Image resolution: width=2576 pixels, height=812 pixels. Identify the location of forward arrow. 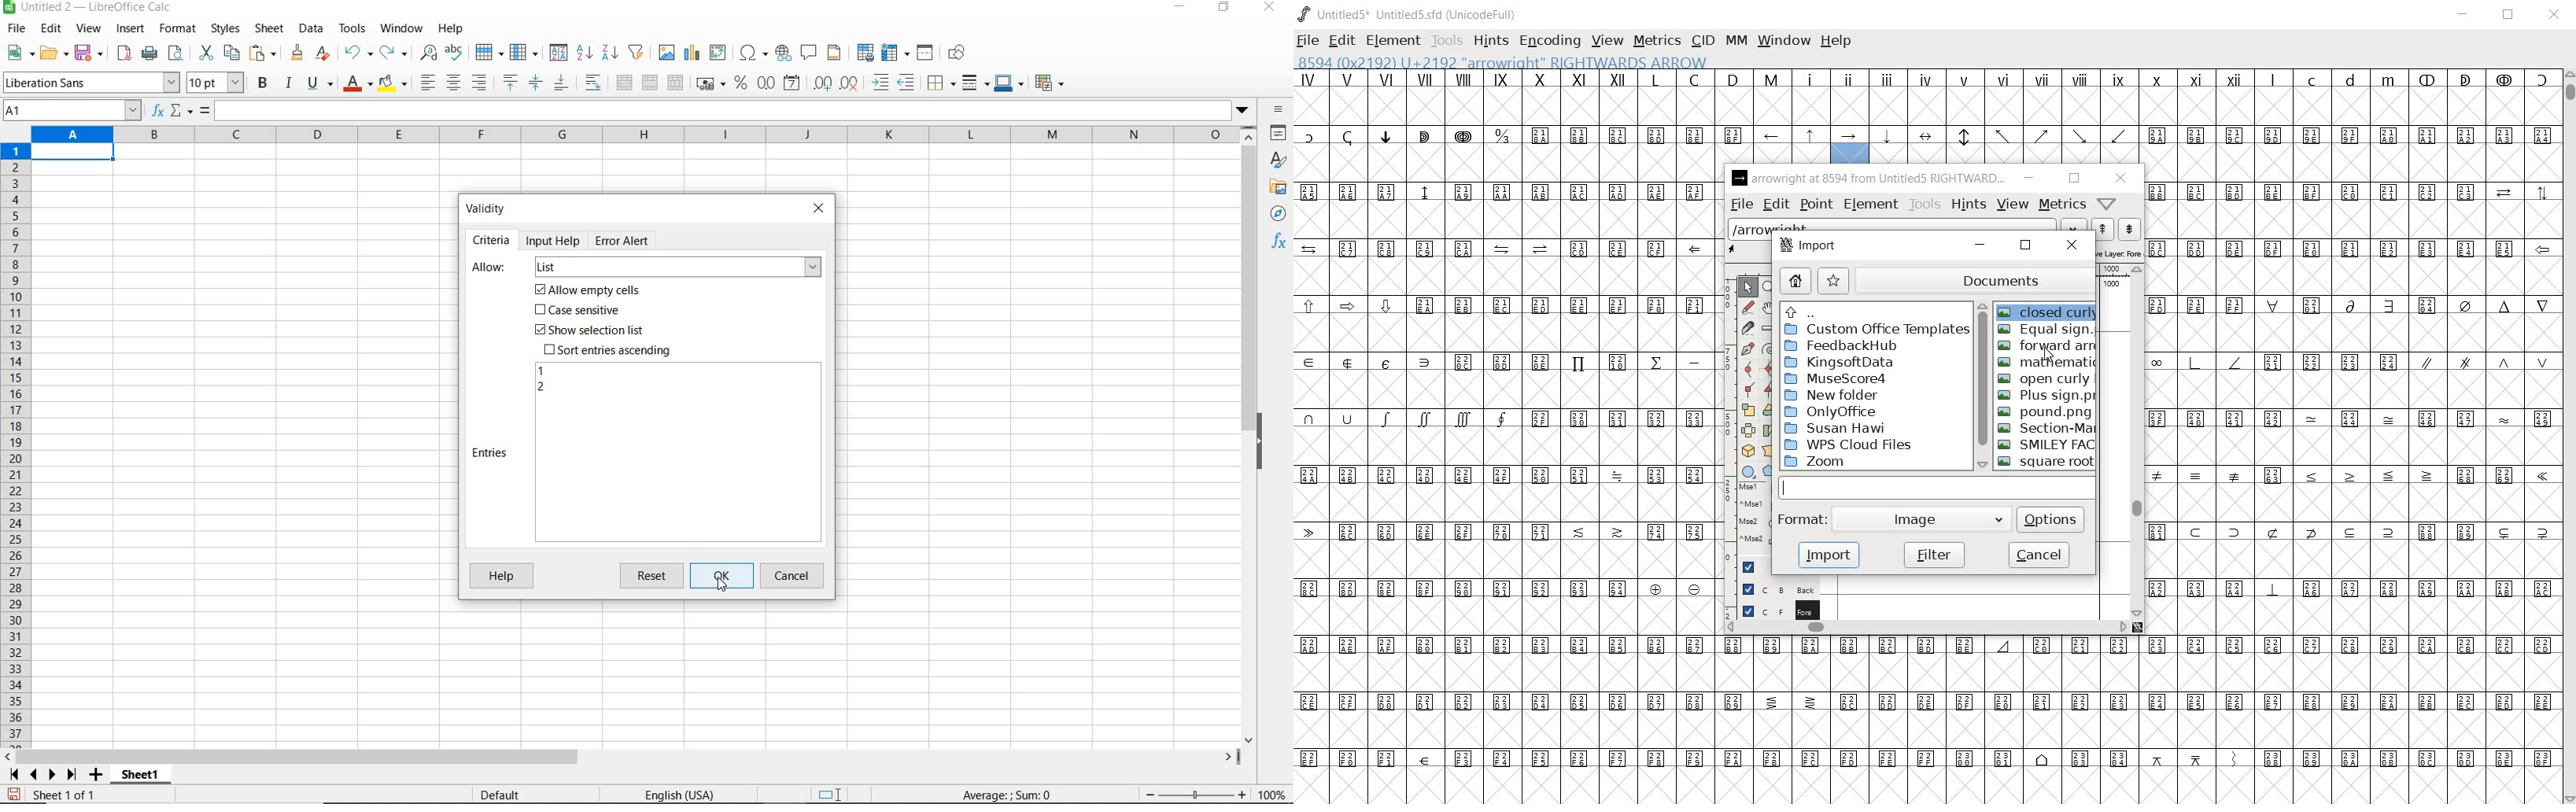
(2048, 346).